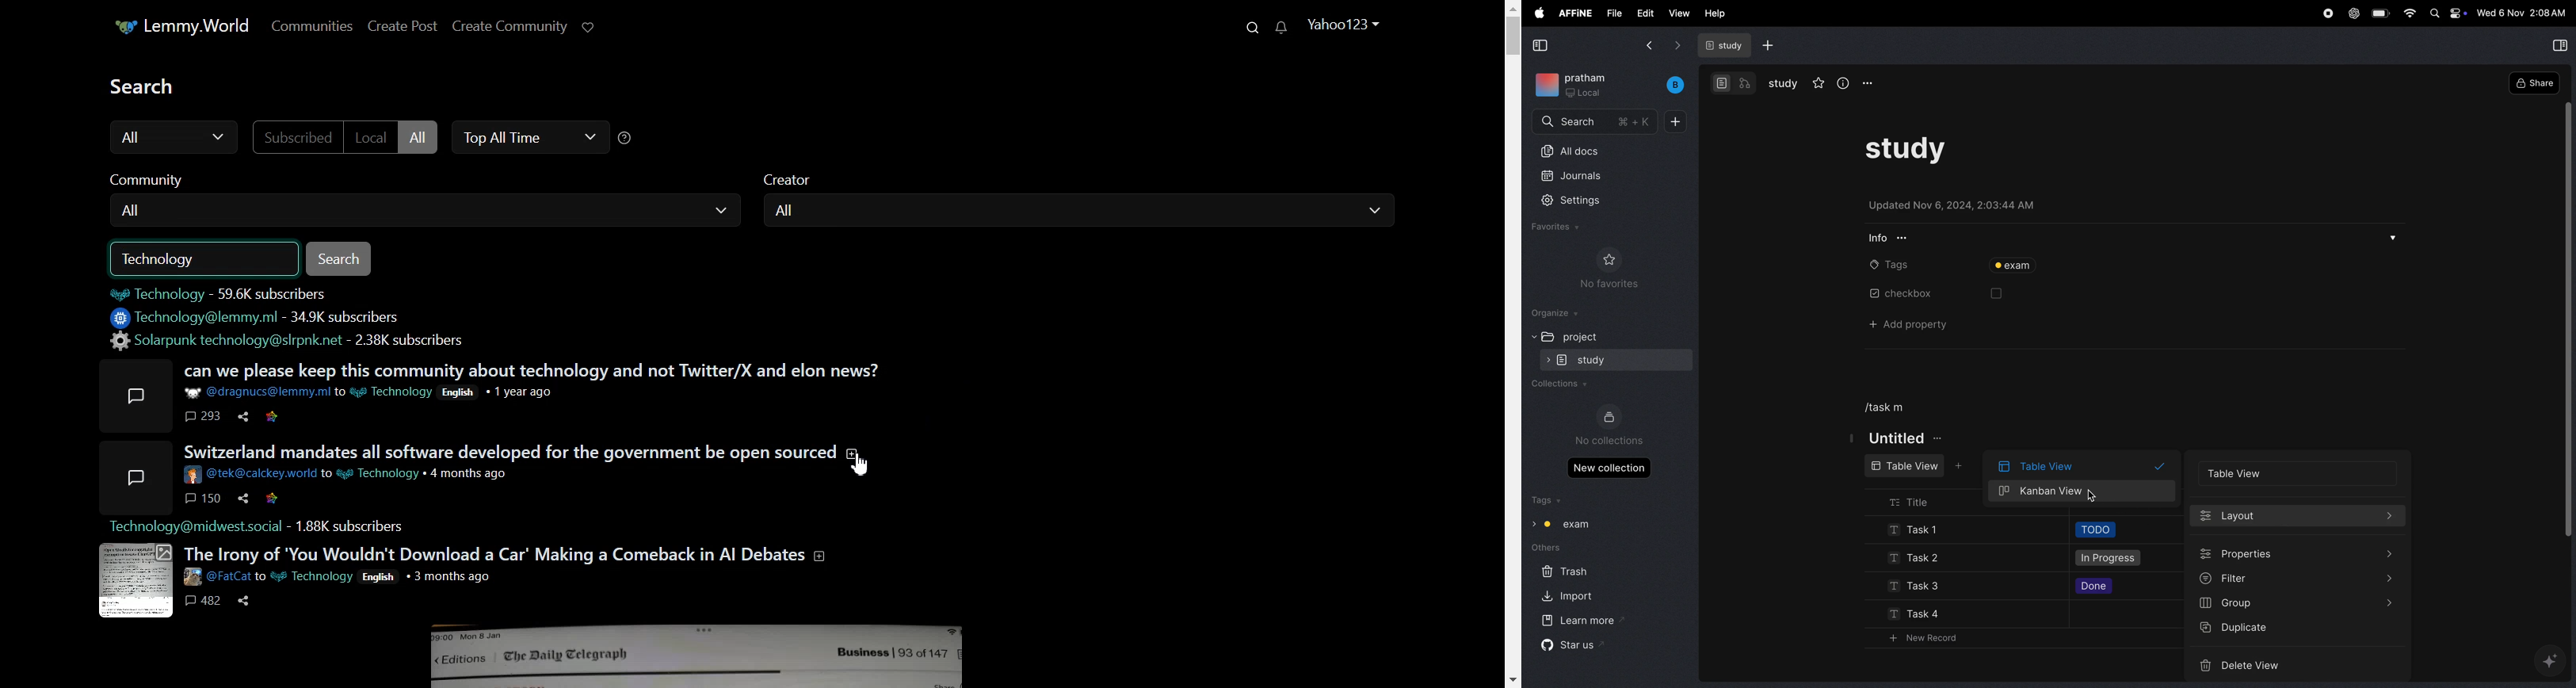  What do you see at coordinates (1562, 572) in the screenshot?
I see `trash` at bounding box center [1562, 572].